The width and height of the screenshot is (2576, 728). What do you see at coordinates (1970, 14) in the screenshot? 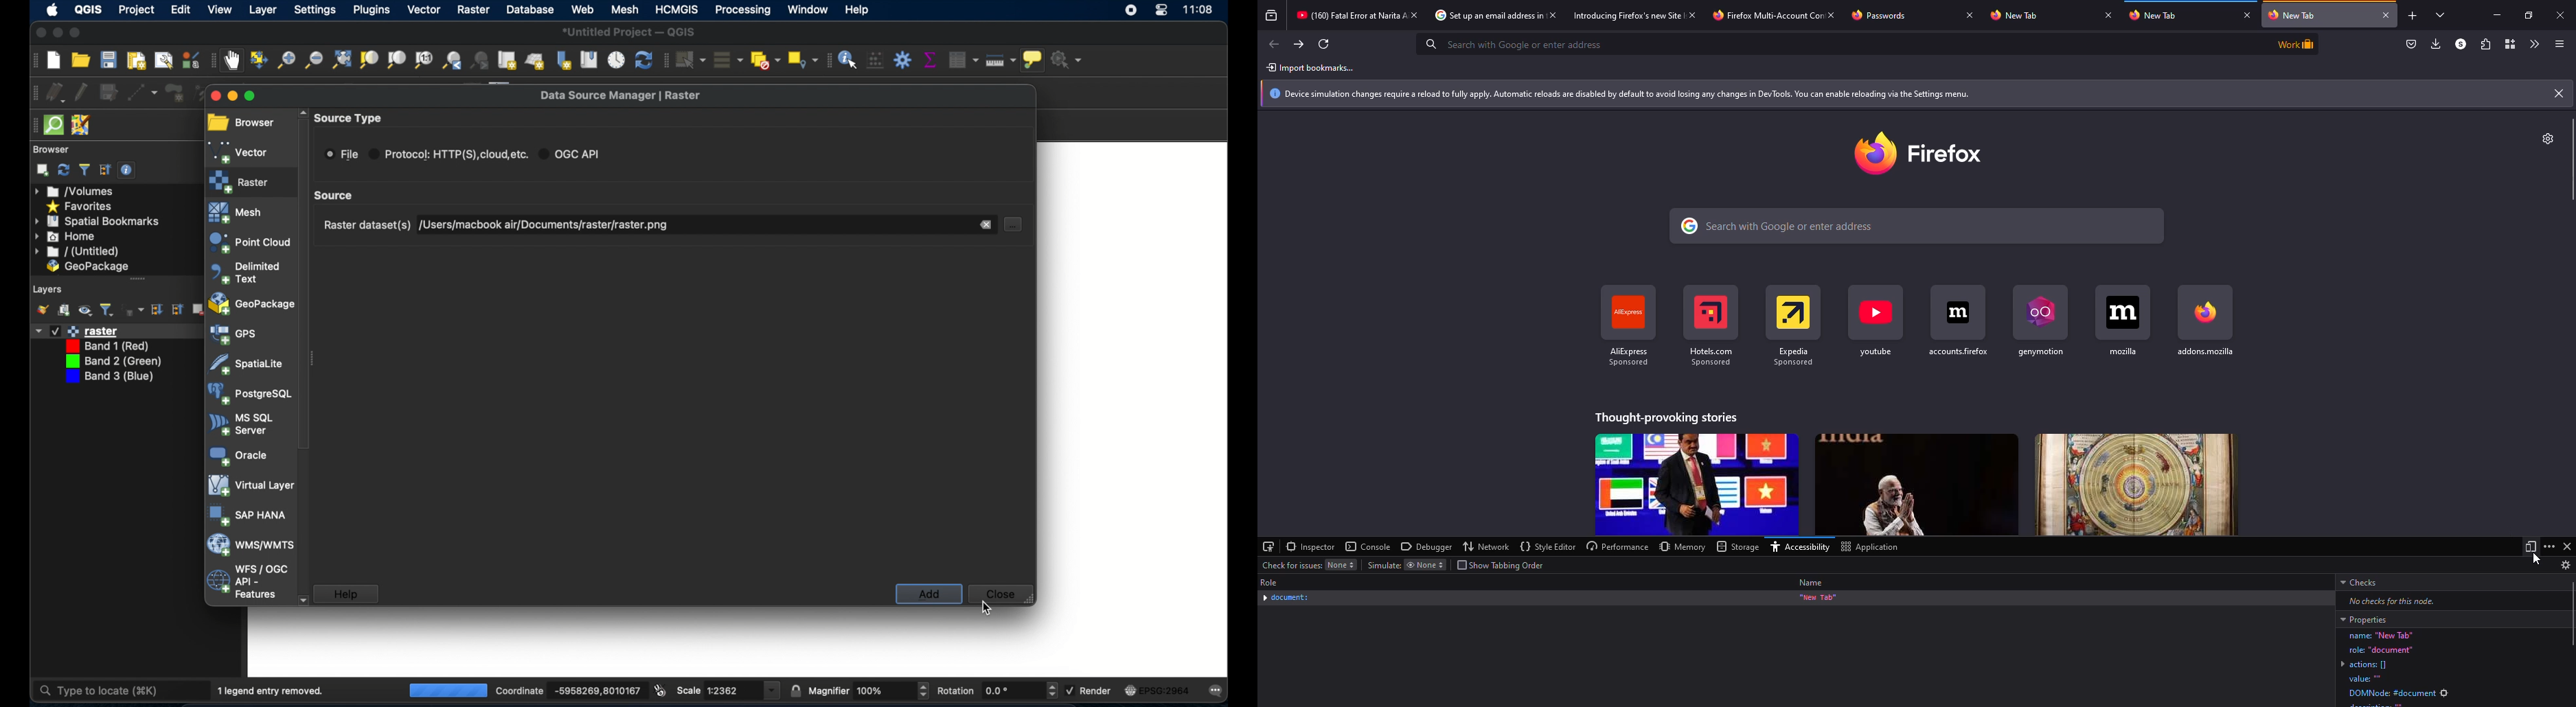
I see `close` at bounding box center [1970, 14].